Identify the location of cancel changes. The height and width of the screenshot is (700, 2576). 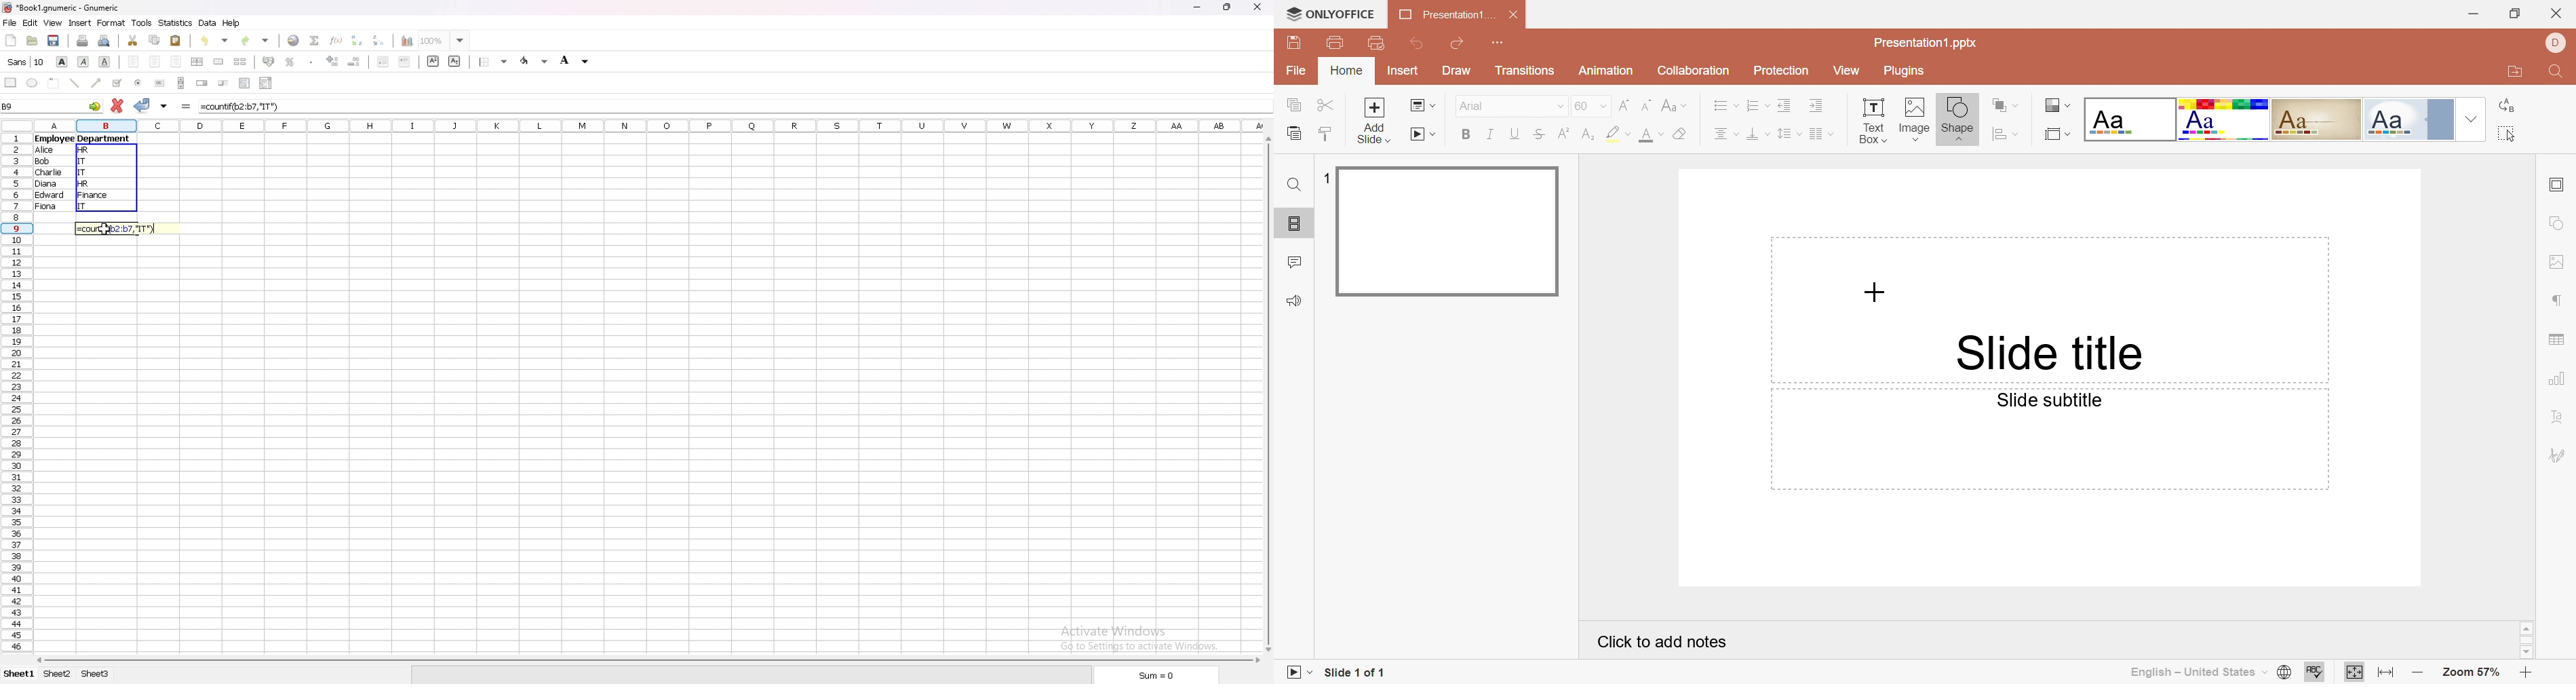
(117, 106).